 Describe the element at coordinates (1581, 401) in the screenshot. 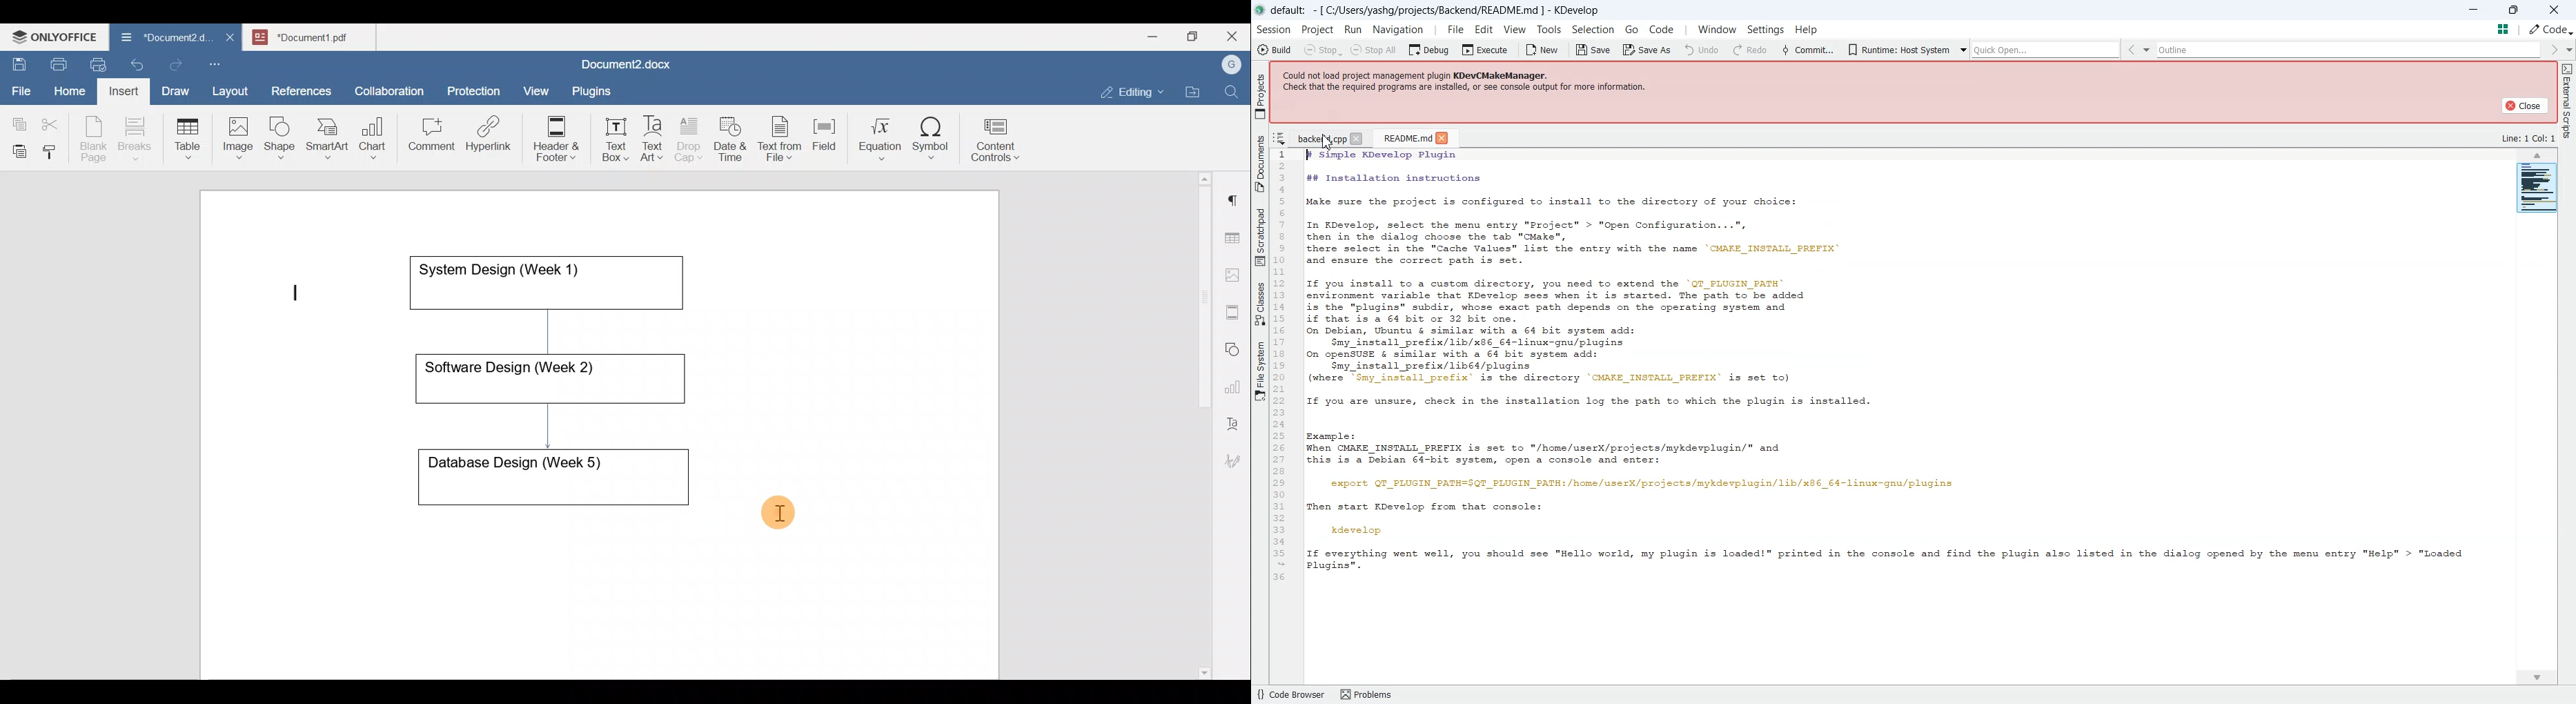

I see `If you are unsure, check in the installation log the path to which the plugin is installed.` at that location.